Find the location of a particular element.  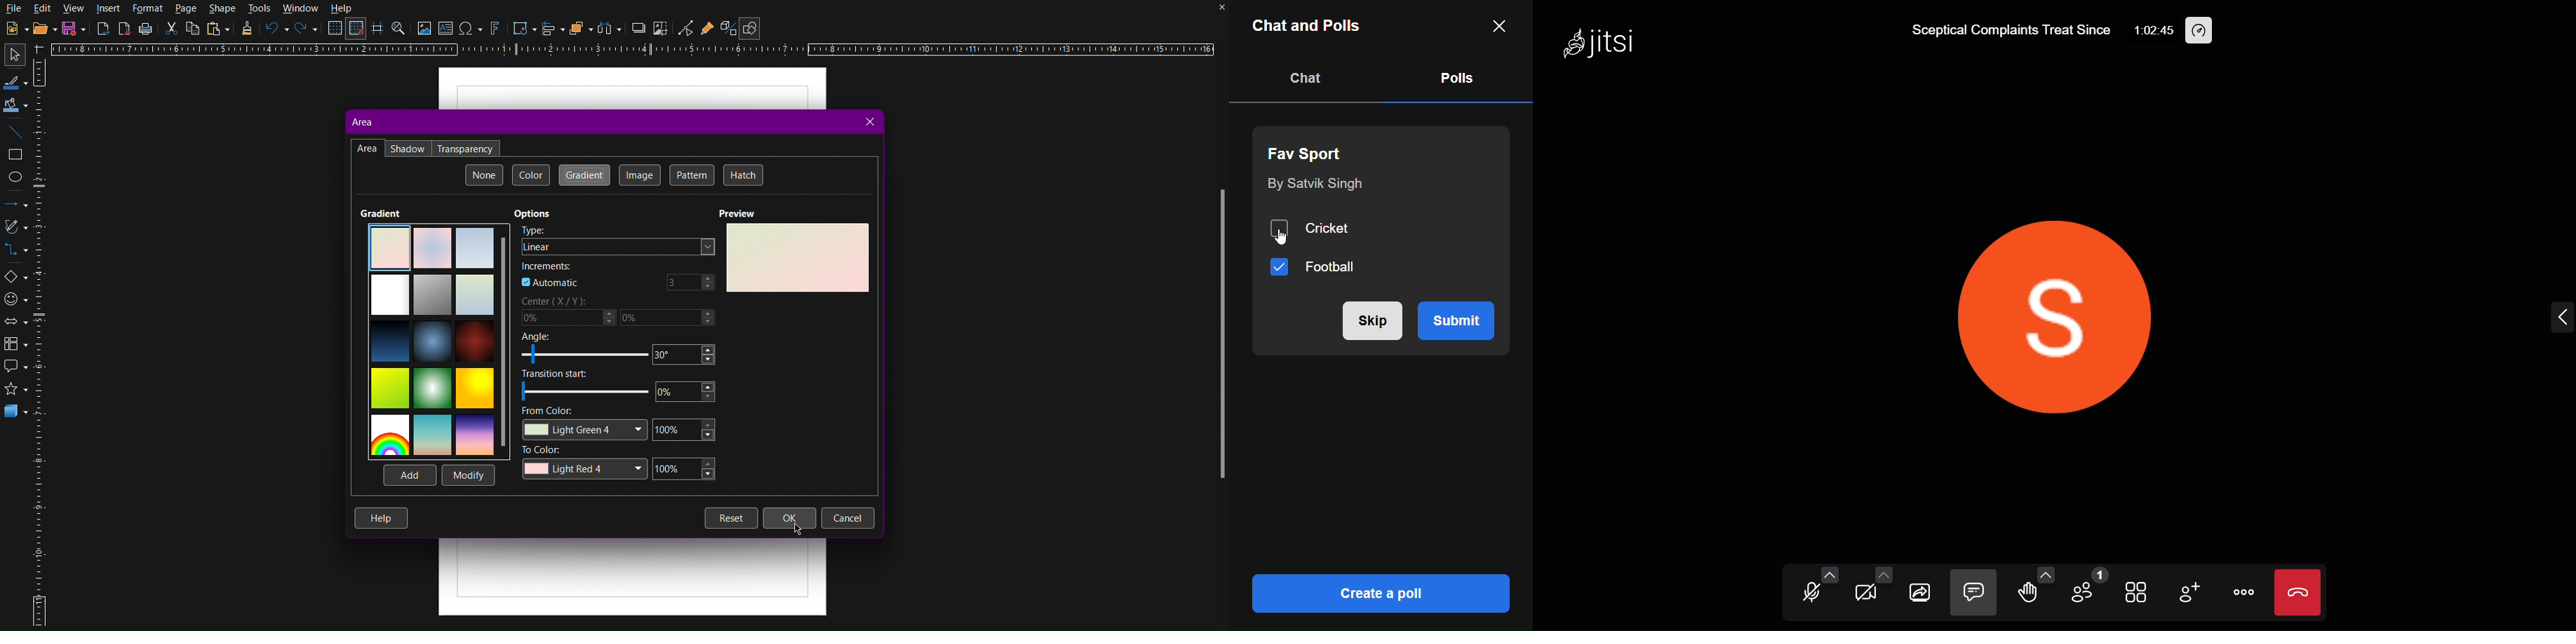

Insert Image is located at coordinates (425, 29).